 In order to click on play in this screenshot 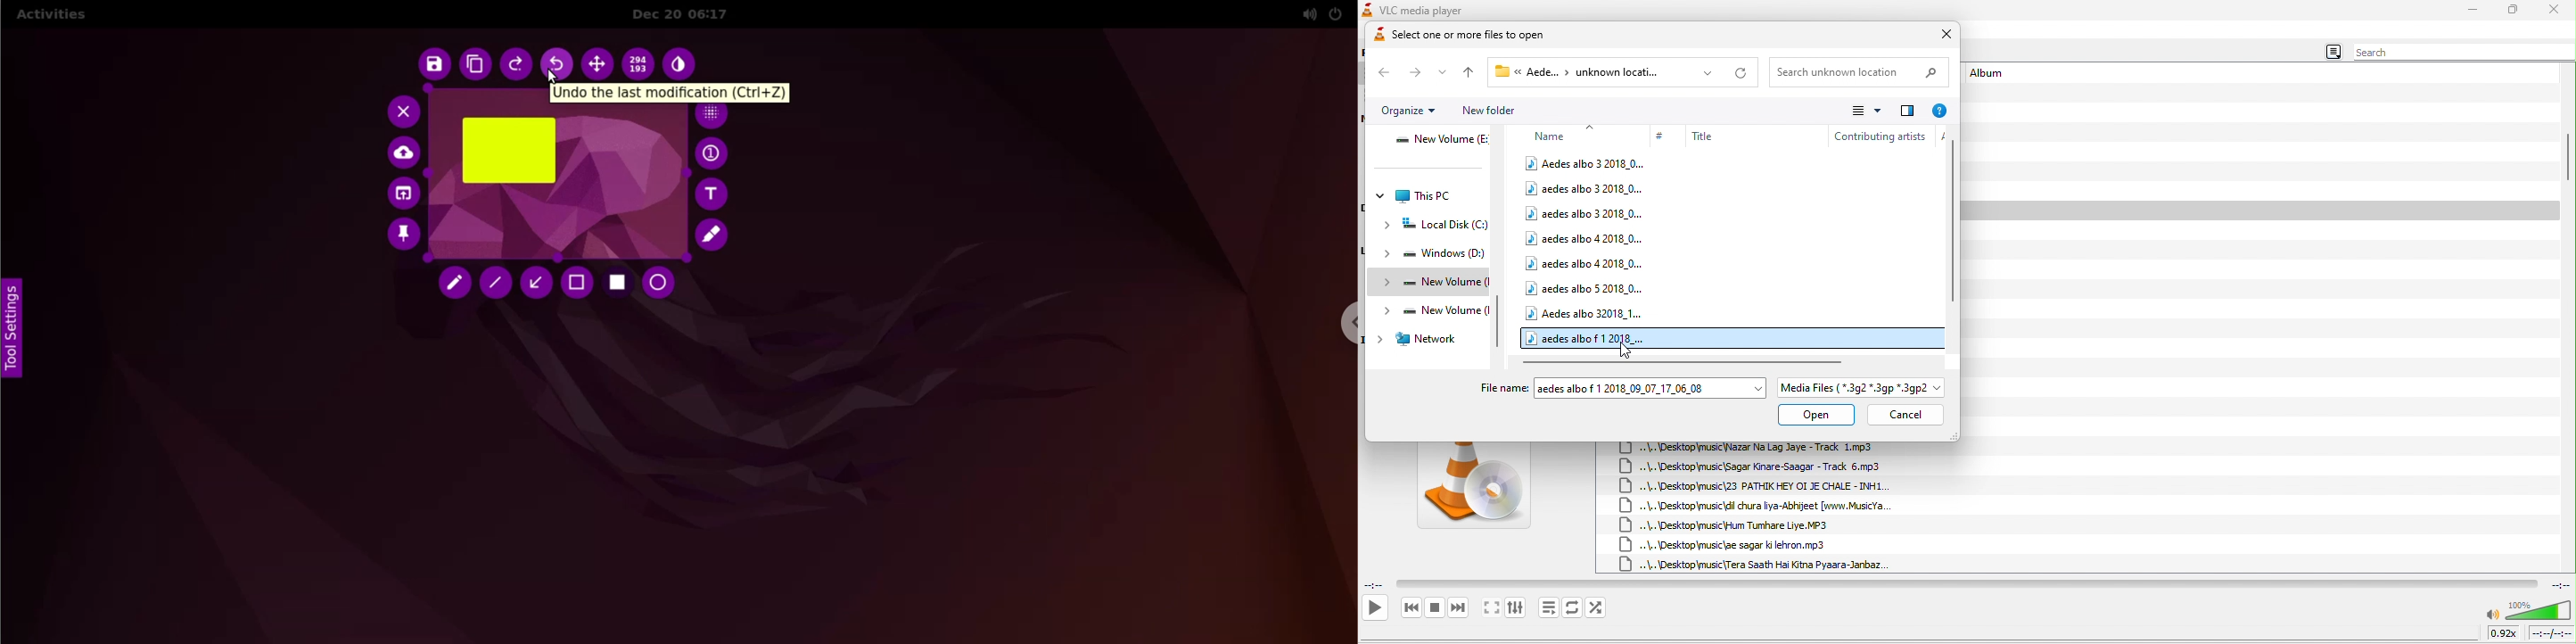, I will do `click(1374, 607)`.